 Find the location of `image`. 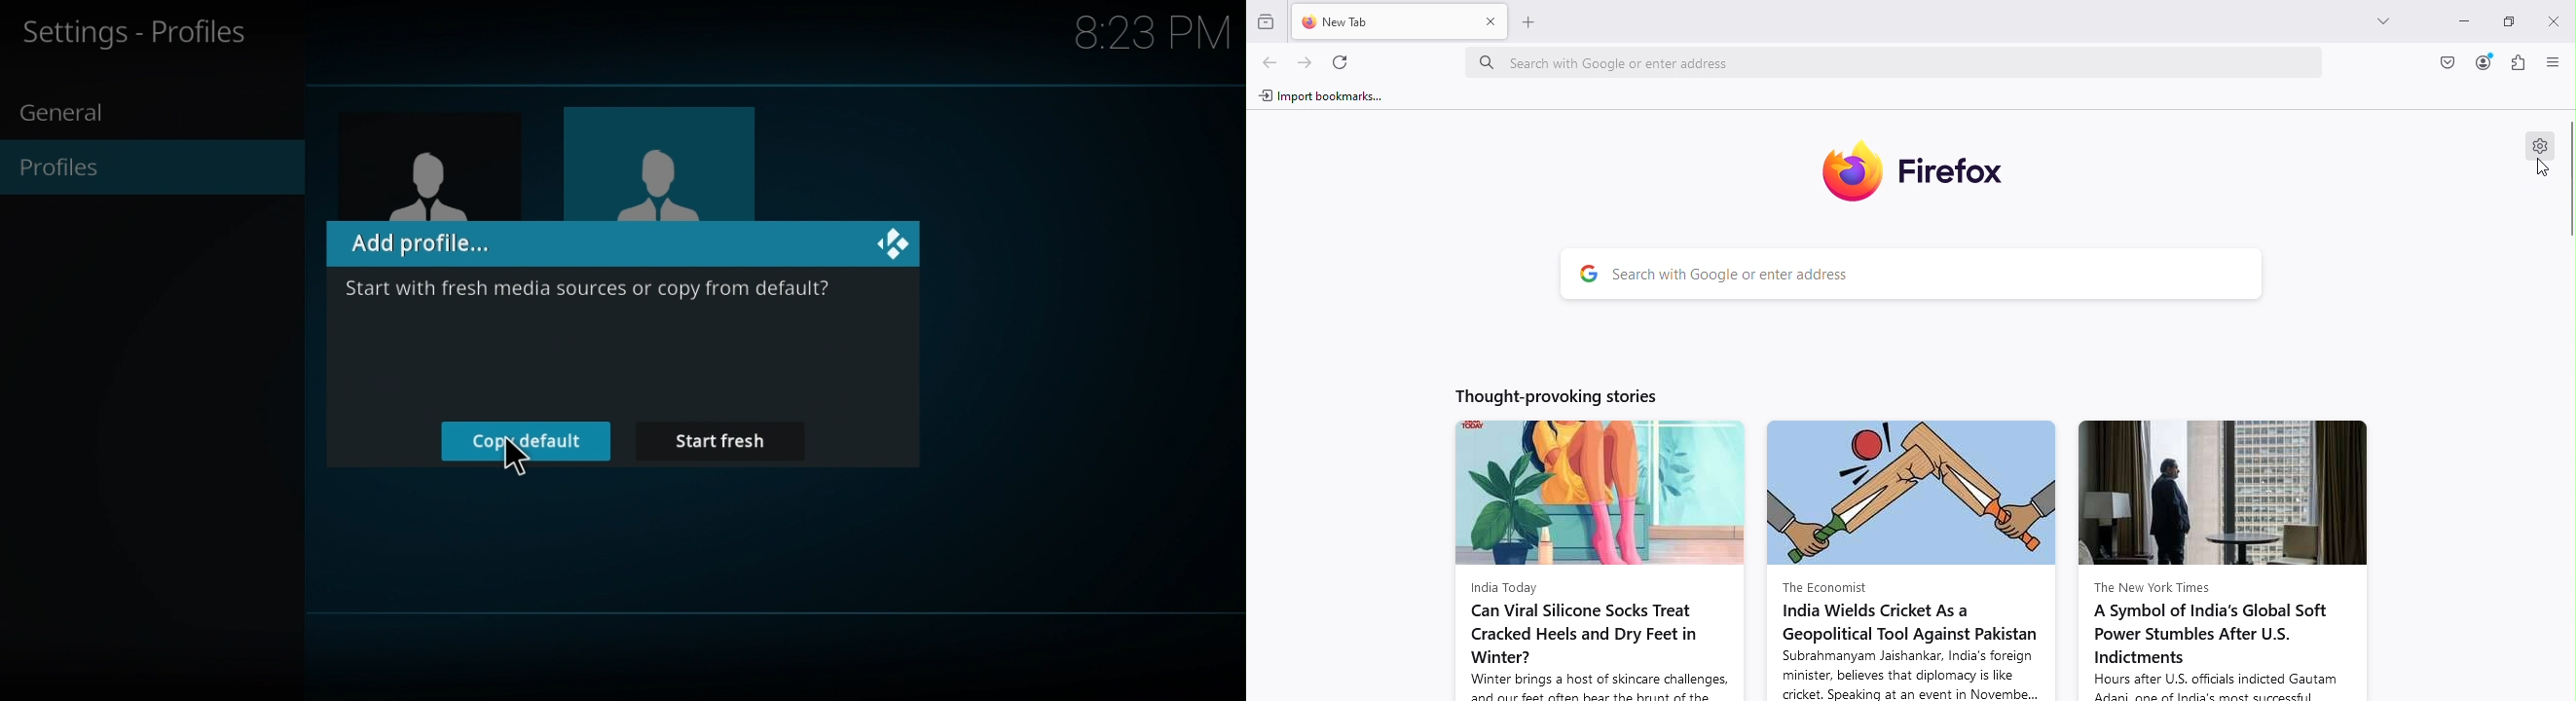

image is located at coordinates (409, 167).